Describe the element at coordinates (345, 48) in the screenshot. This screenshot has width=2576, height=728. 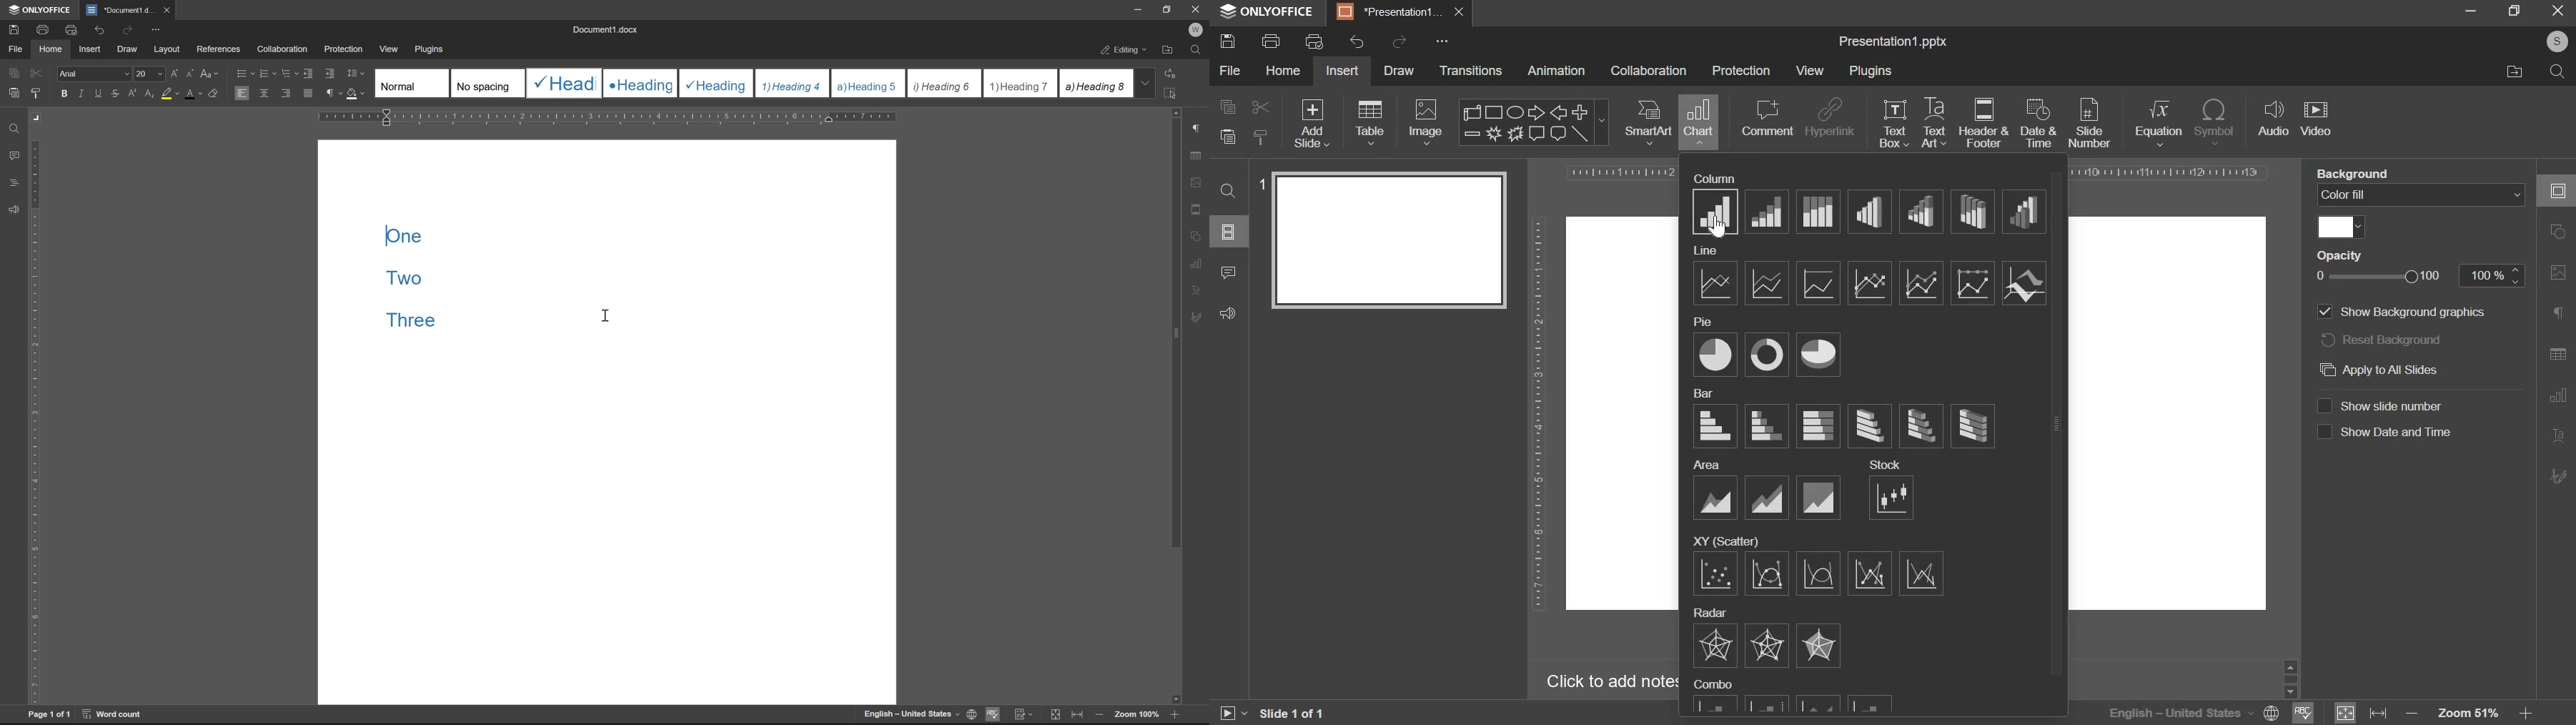
I see `protection` at that location.